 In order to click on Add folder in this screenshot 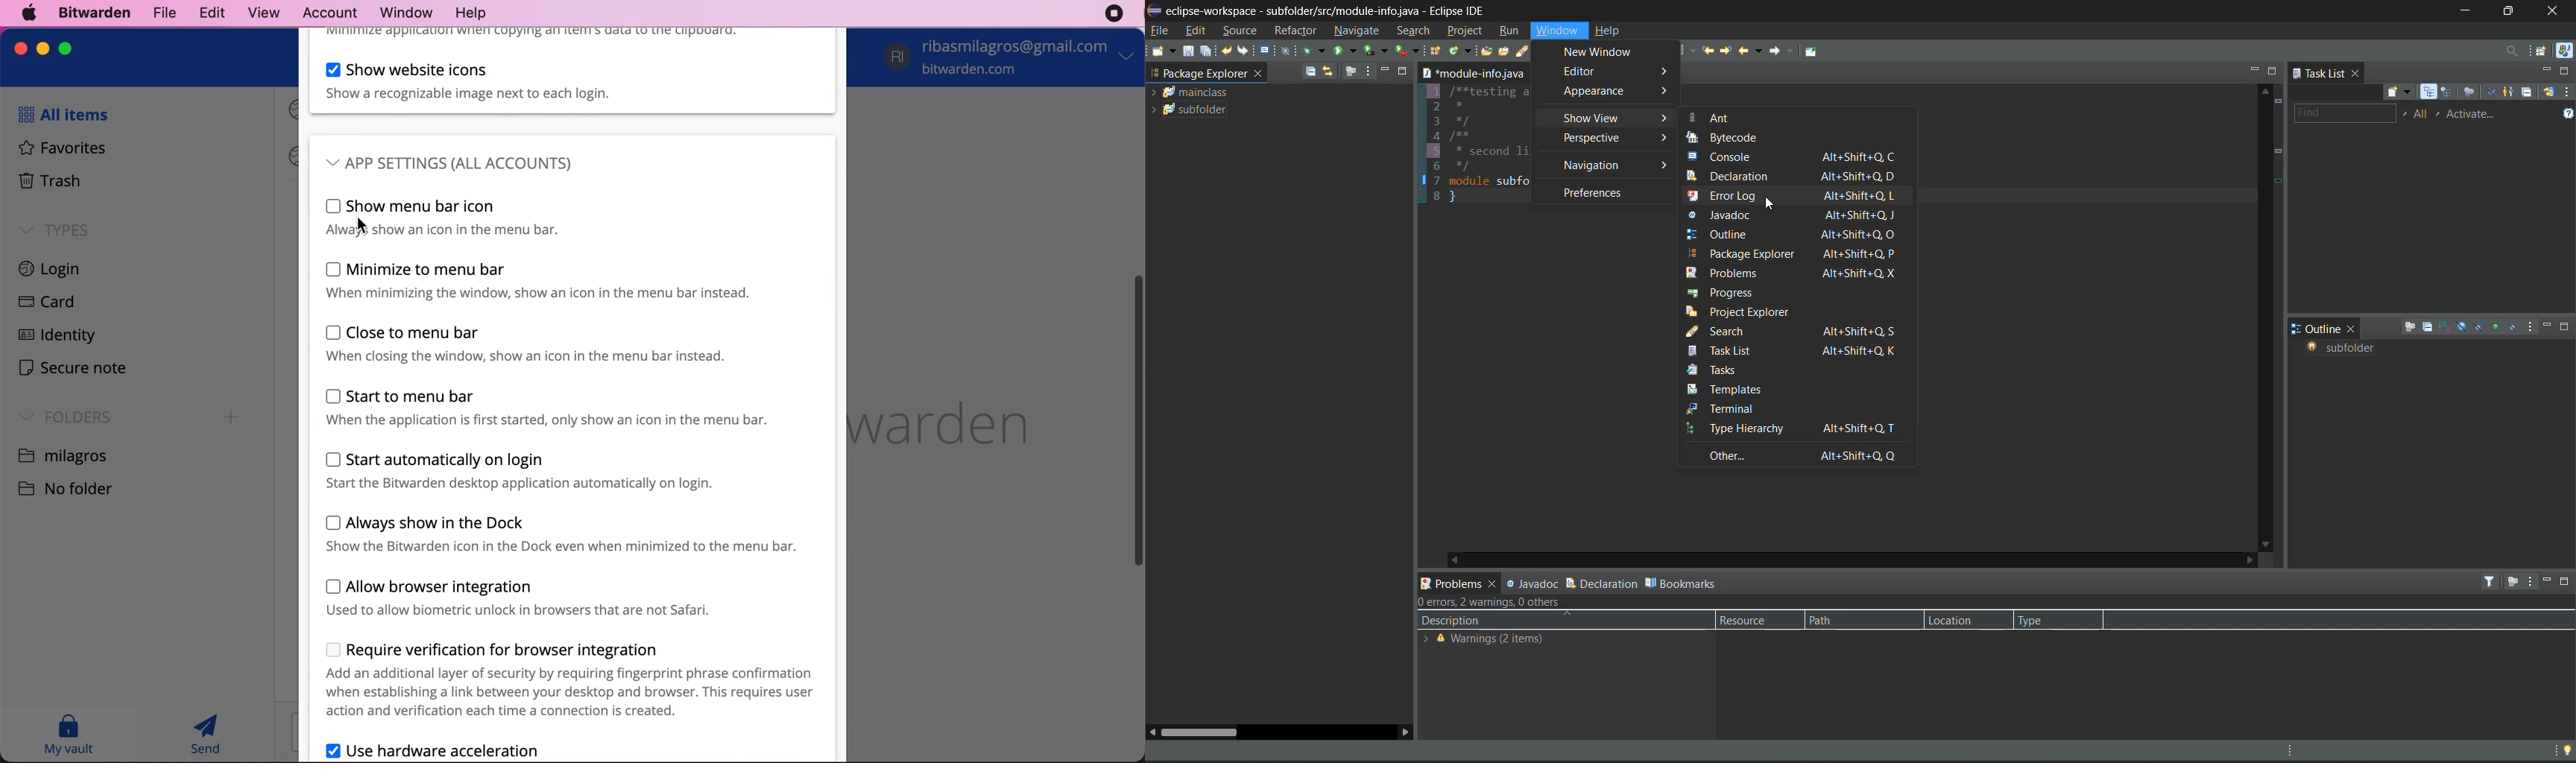, I will do `click(232, 417)`.